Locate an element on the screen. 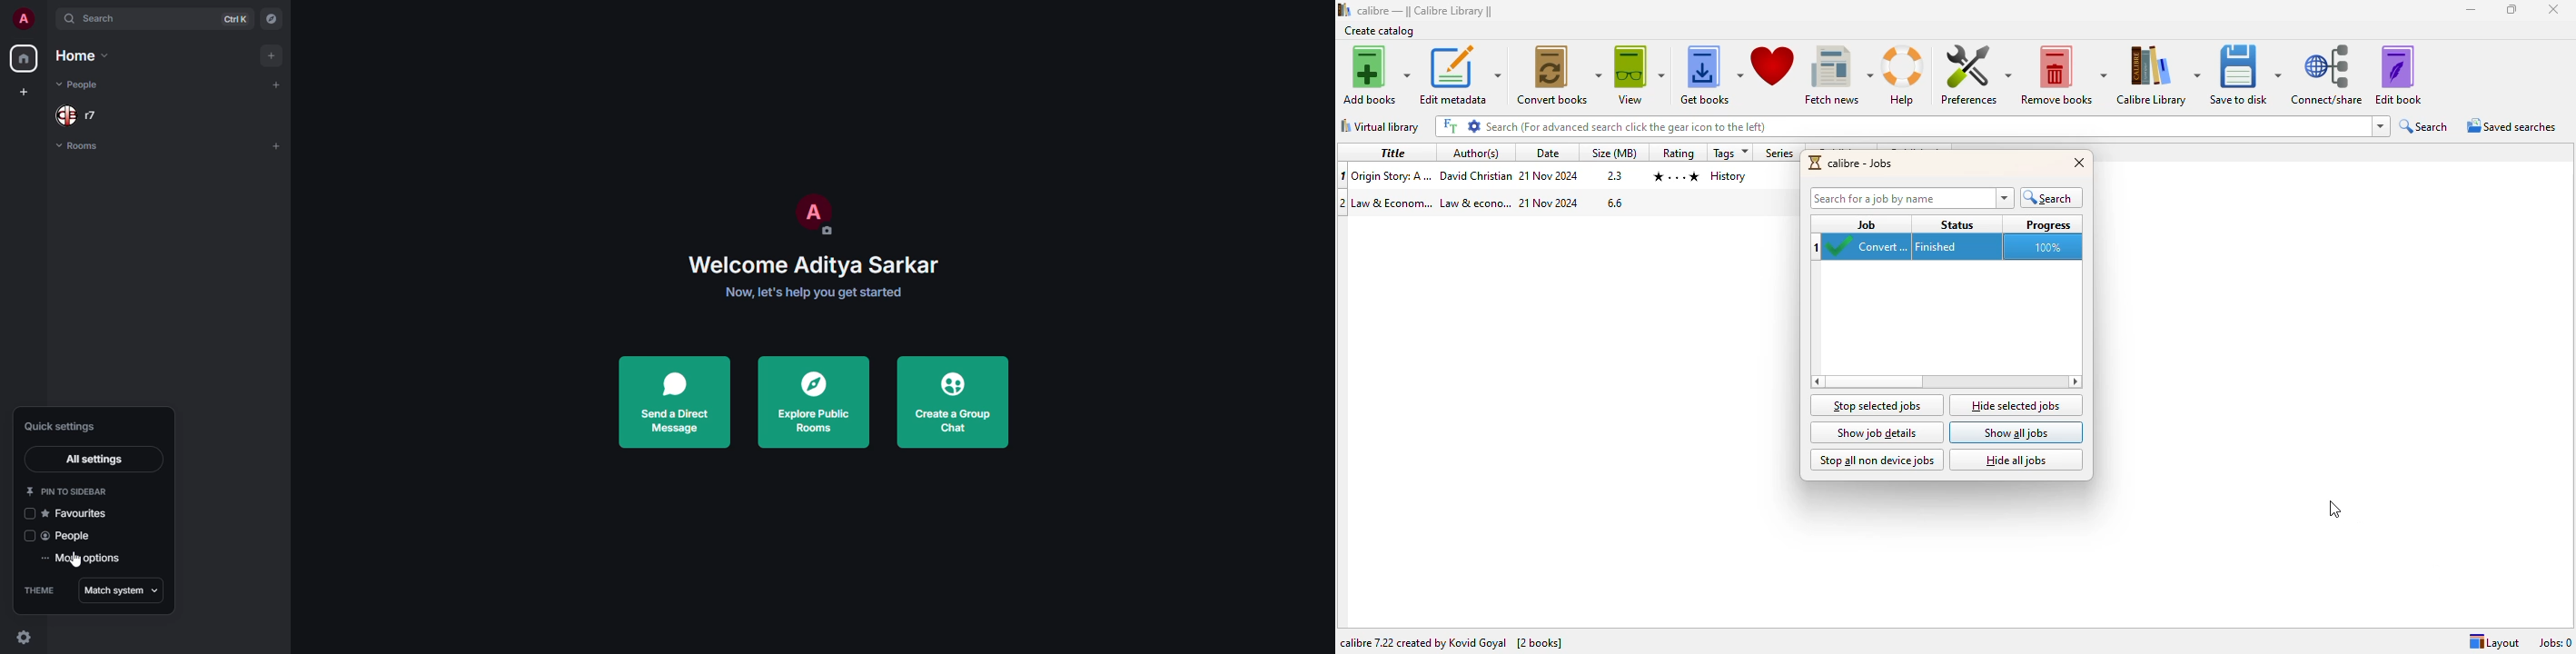 Image resolution: width=2576 pixels, height=672 pixels. edit book is located at coordinates (2399, 74).